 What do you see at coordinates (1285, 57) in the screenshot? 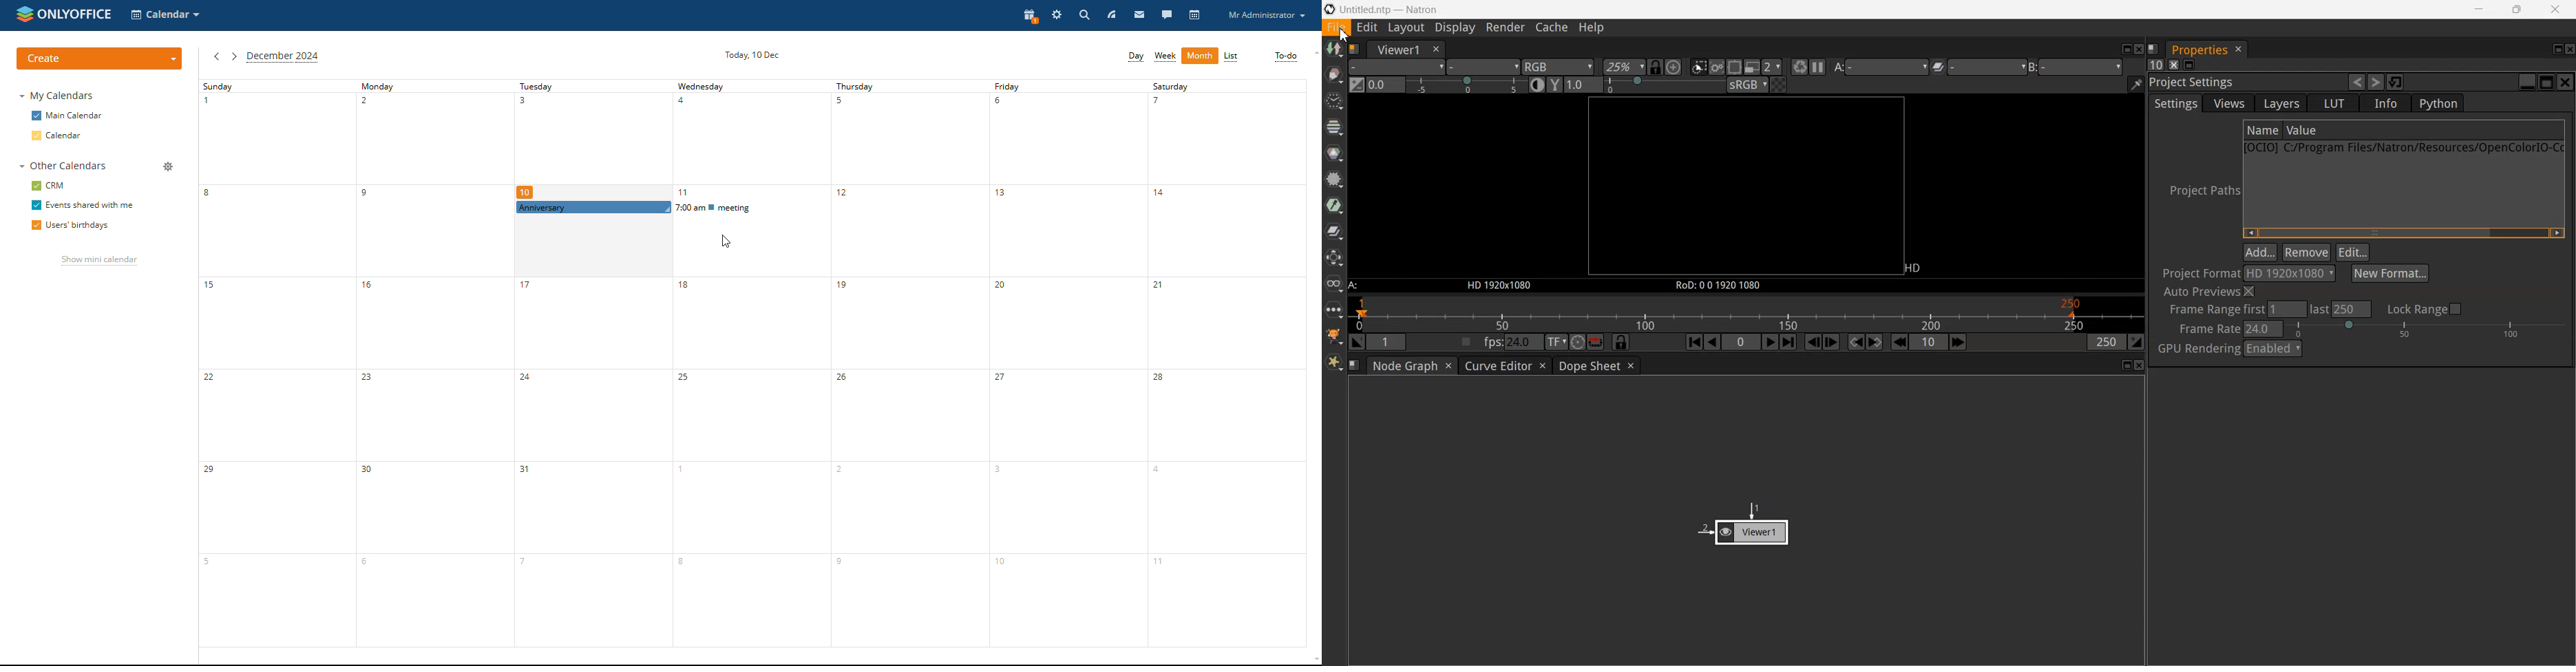
I see `to-do` at bounding box center [1285, 57].